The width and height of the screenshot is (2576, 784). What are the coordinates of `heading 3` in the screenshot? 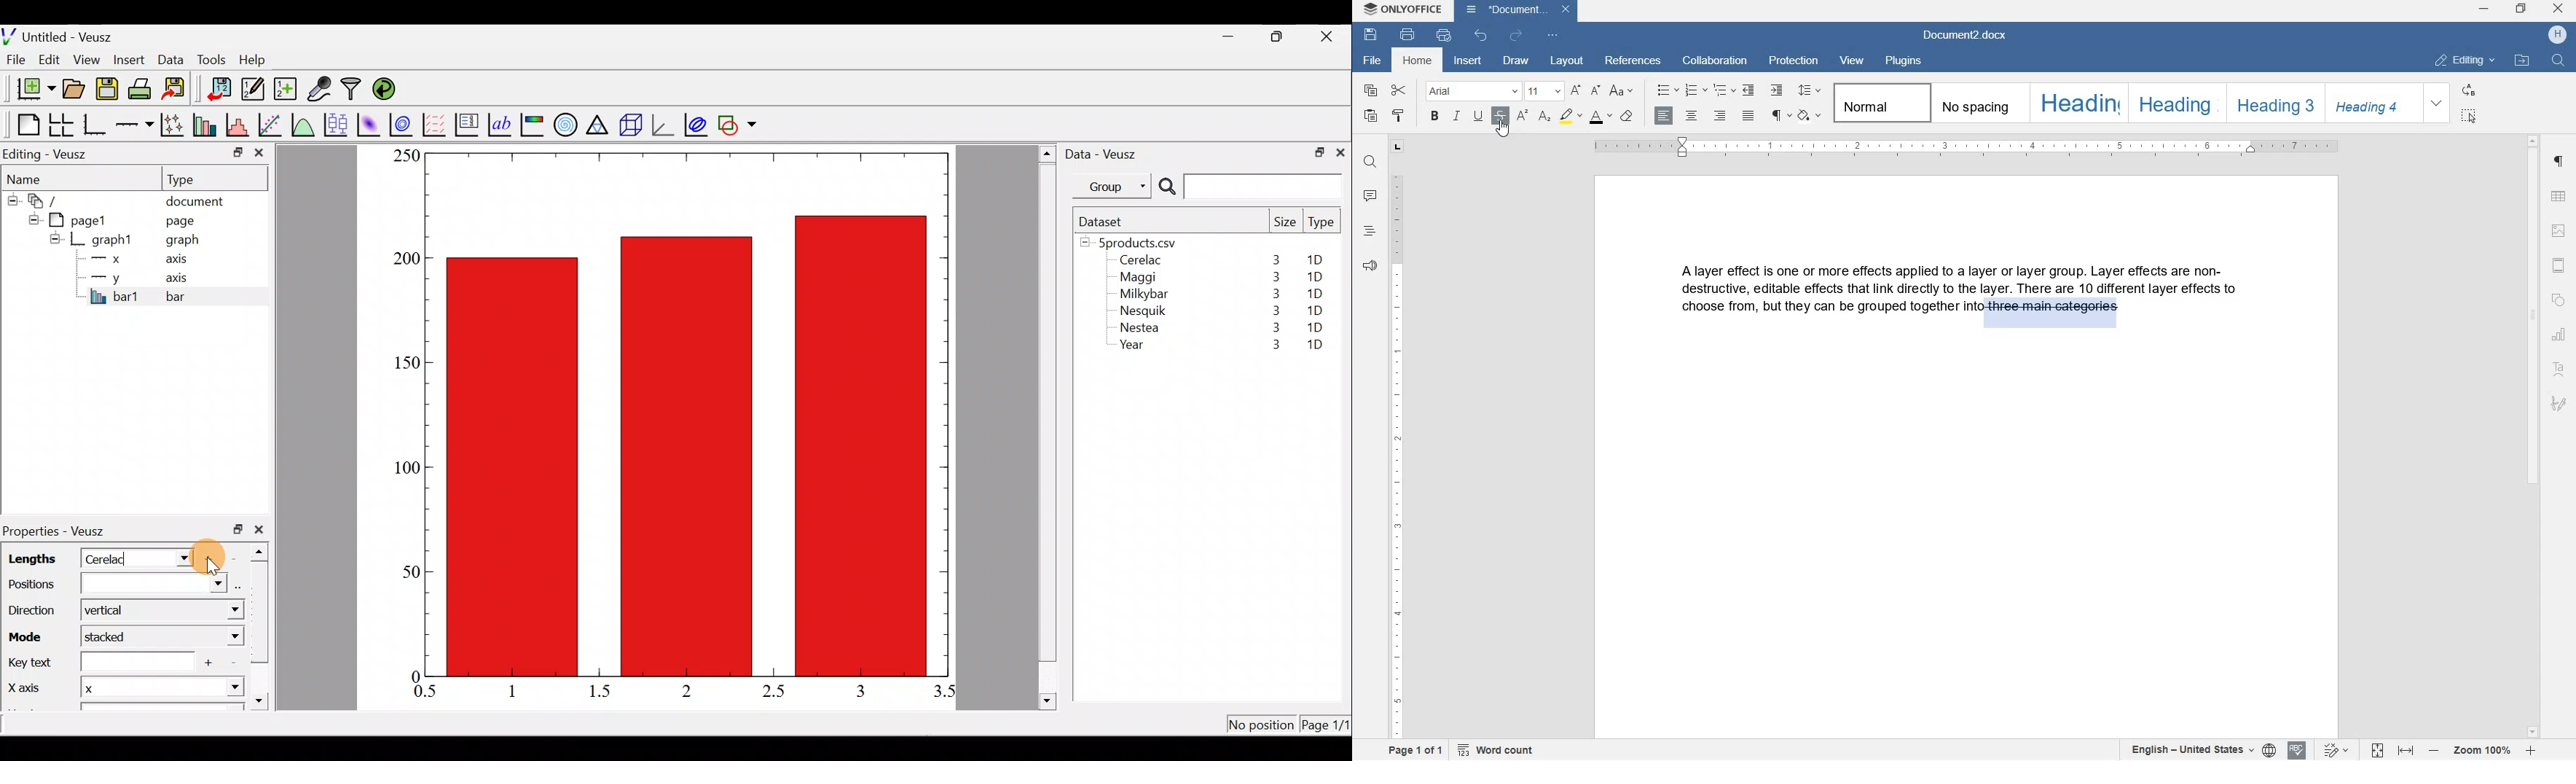 It's located at (2271, 101).